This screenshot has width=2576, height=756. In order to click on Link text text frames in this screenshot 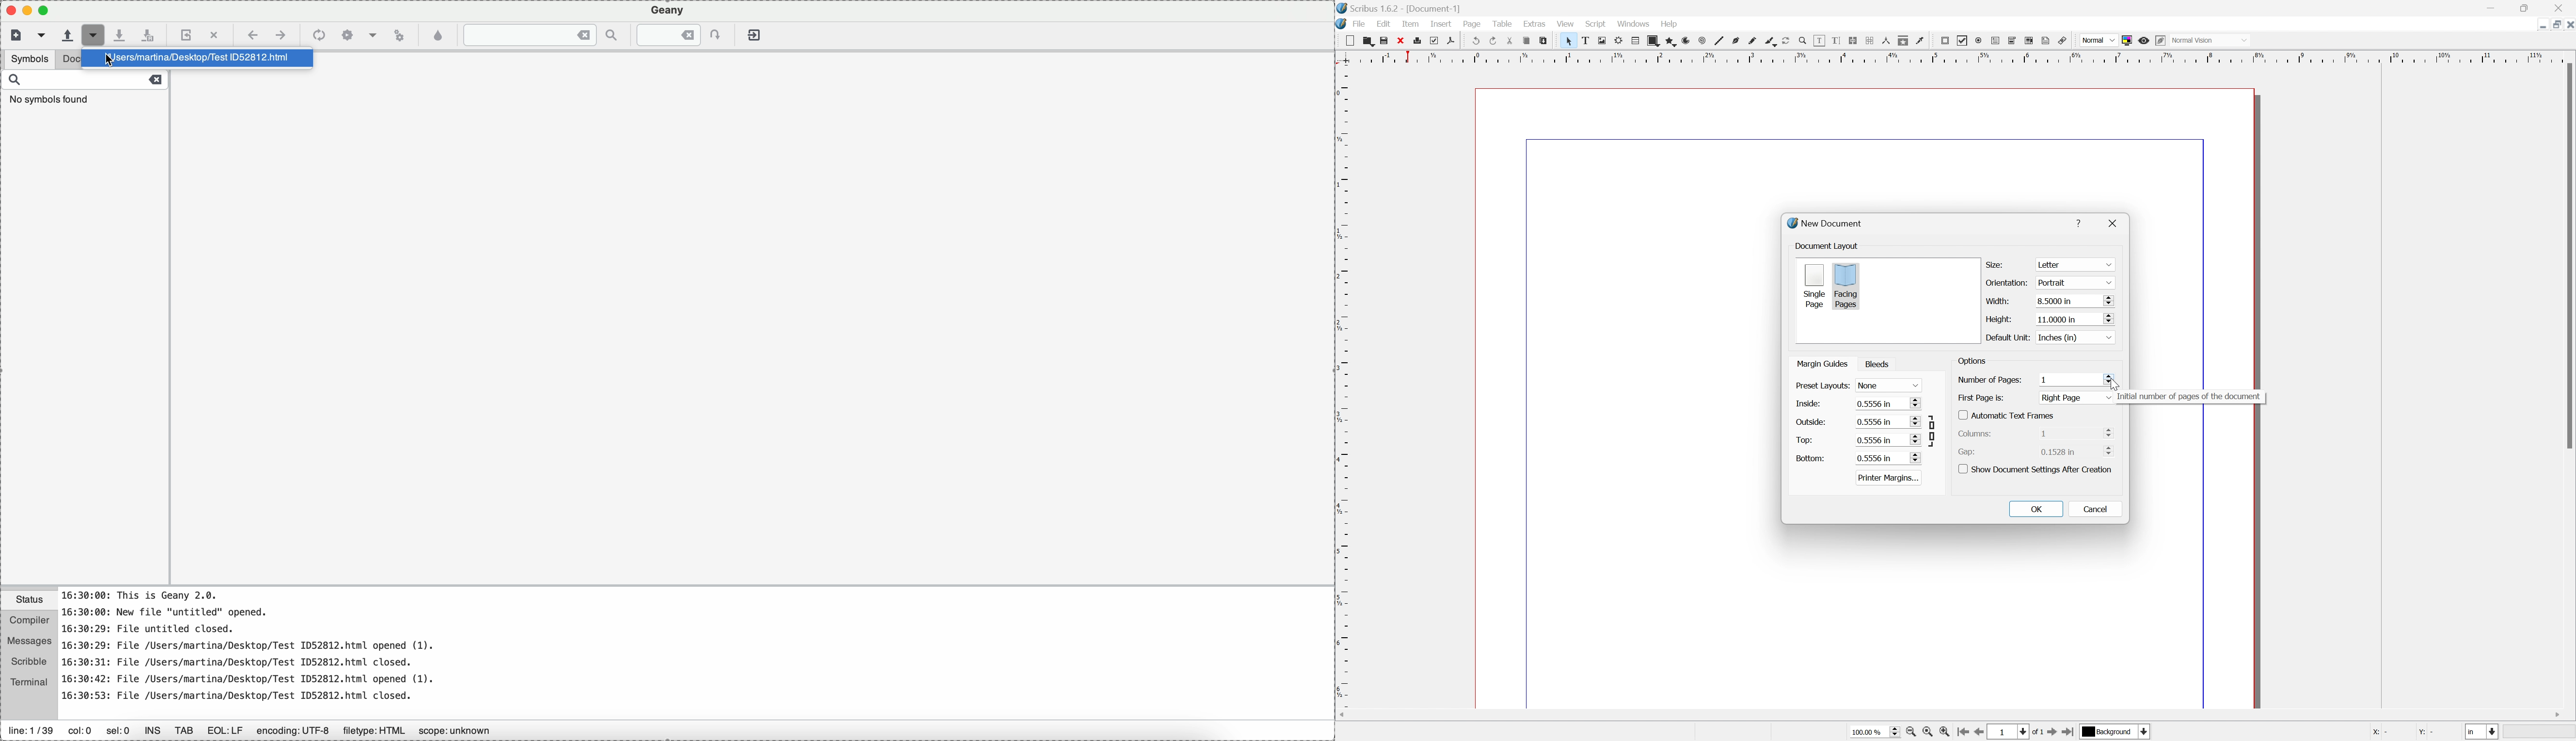, I will do `click(1855, 41)`.